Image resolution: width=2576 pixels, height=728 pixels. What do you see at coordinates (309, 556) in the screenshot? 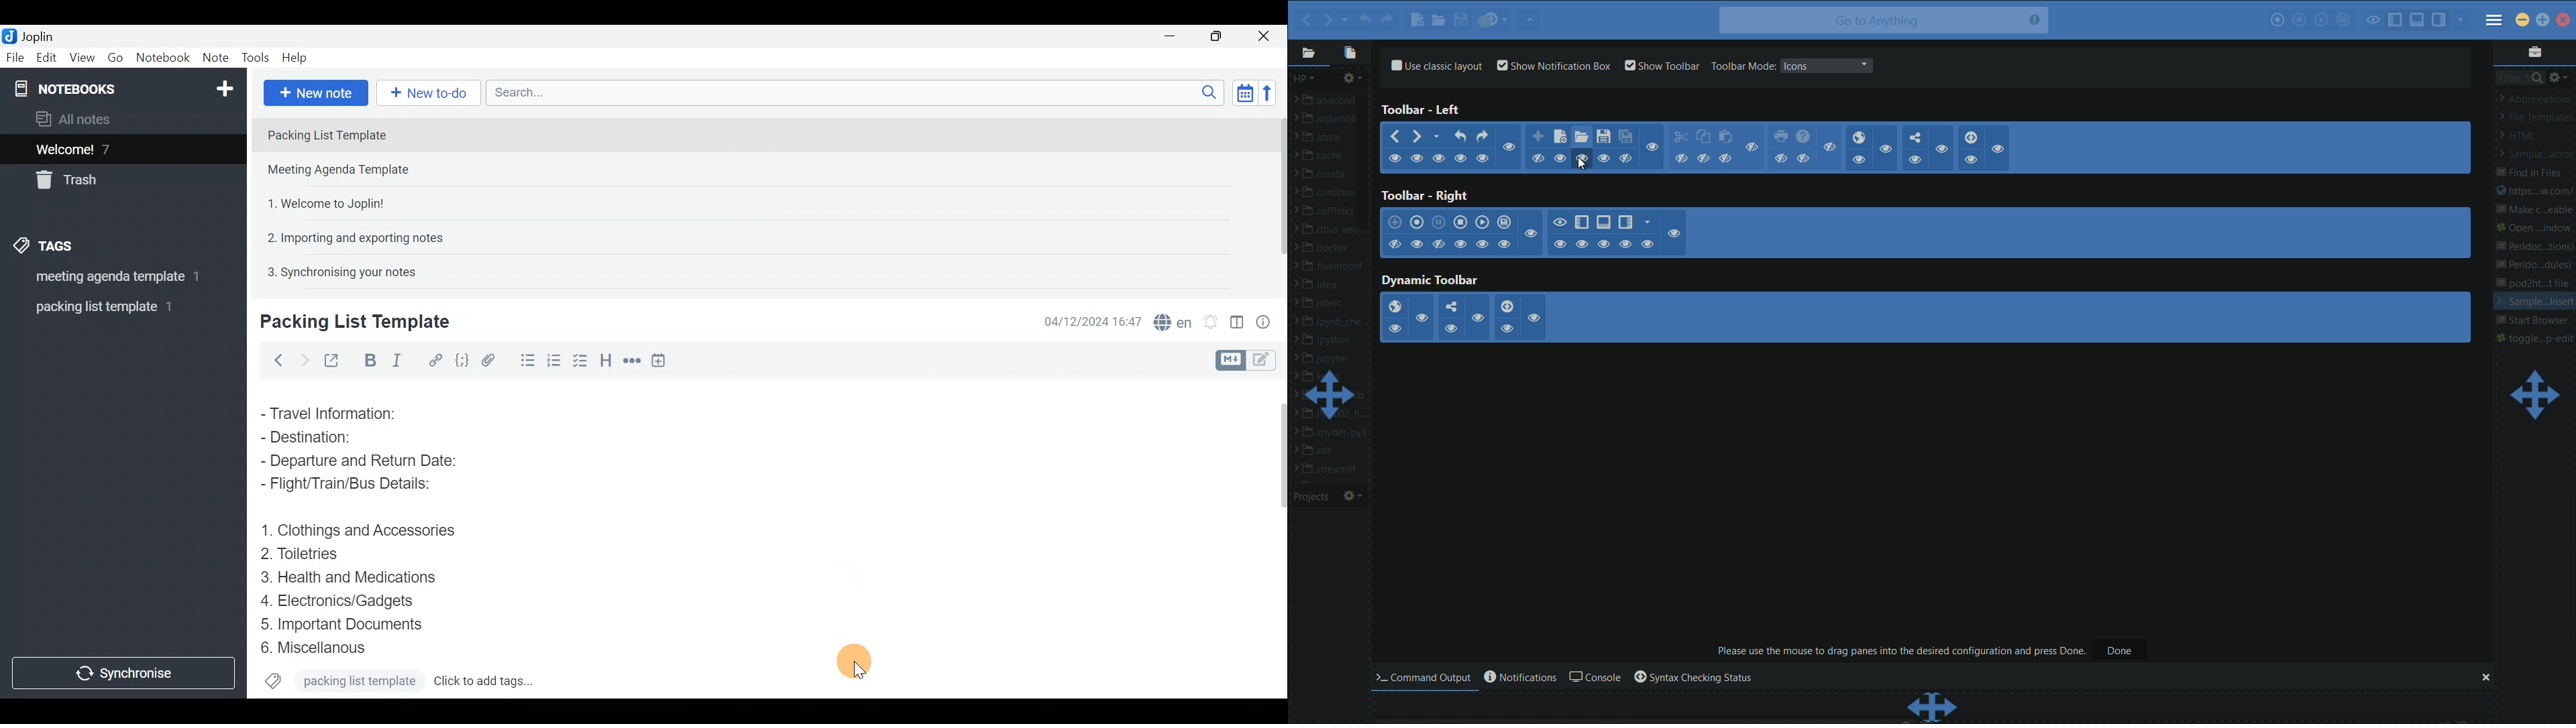
I see `Toiletries` at bounding box center [309, 556].